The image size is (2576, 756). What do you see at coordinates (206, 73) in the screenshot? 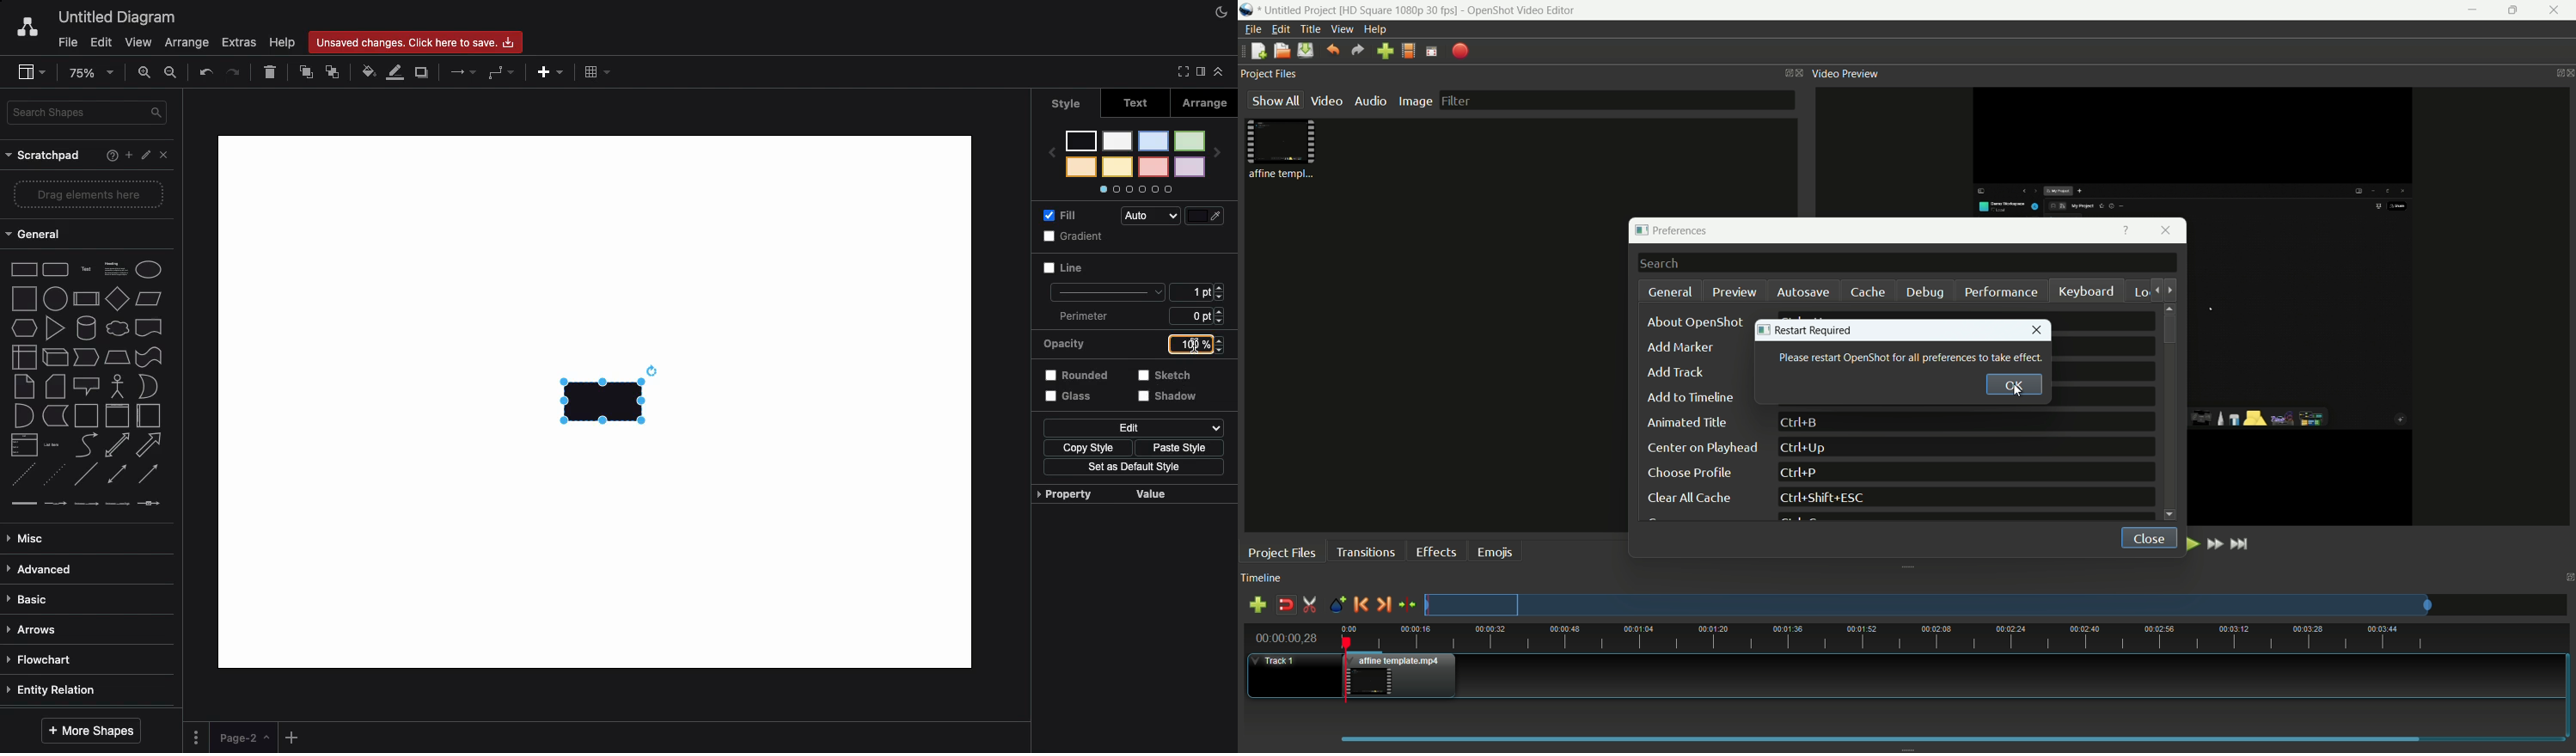
I see `Undo` at bounding box center [206, 73].